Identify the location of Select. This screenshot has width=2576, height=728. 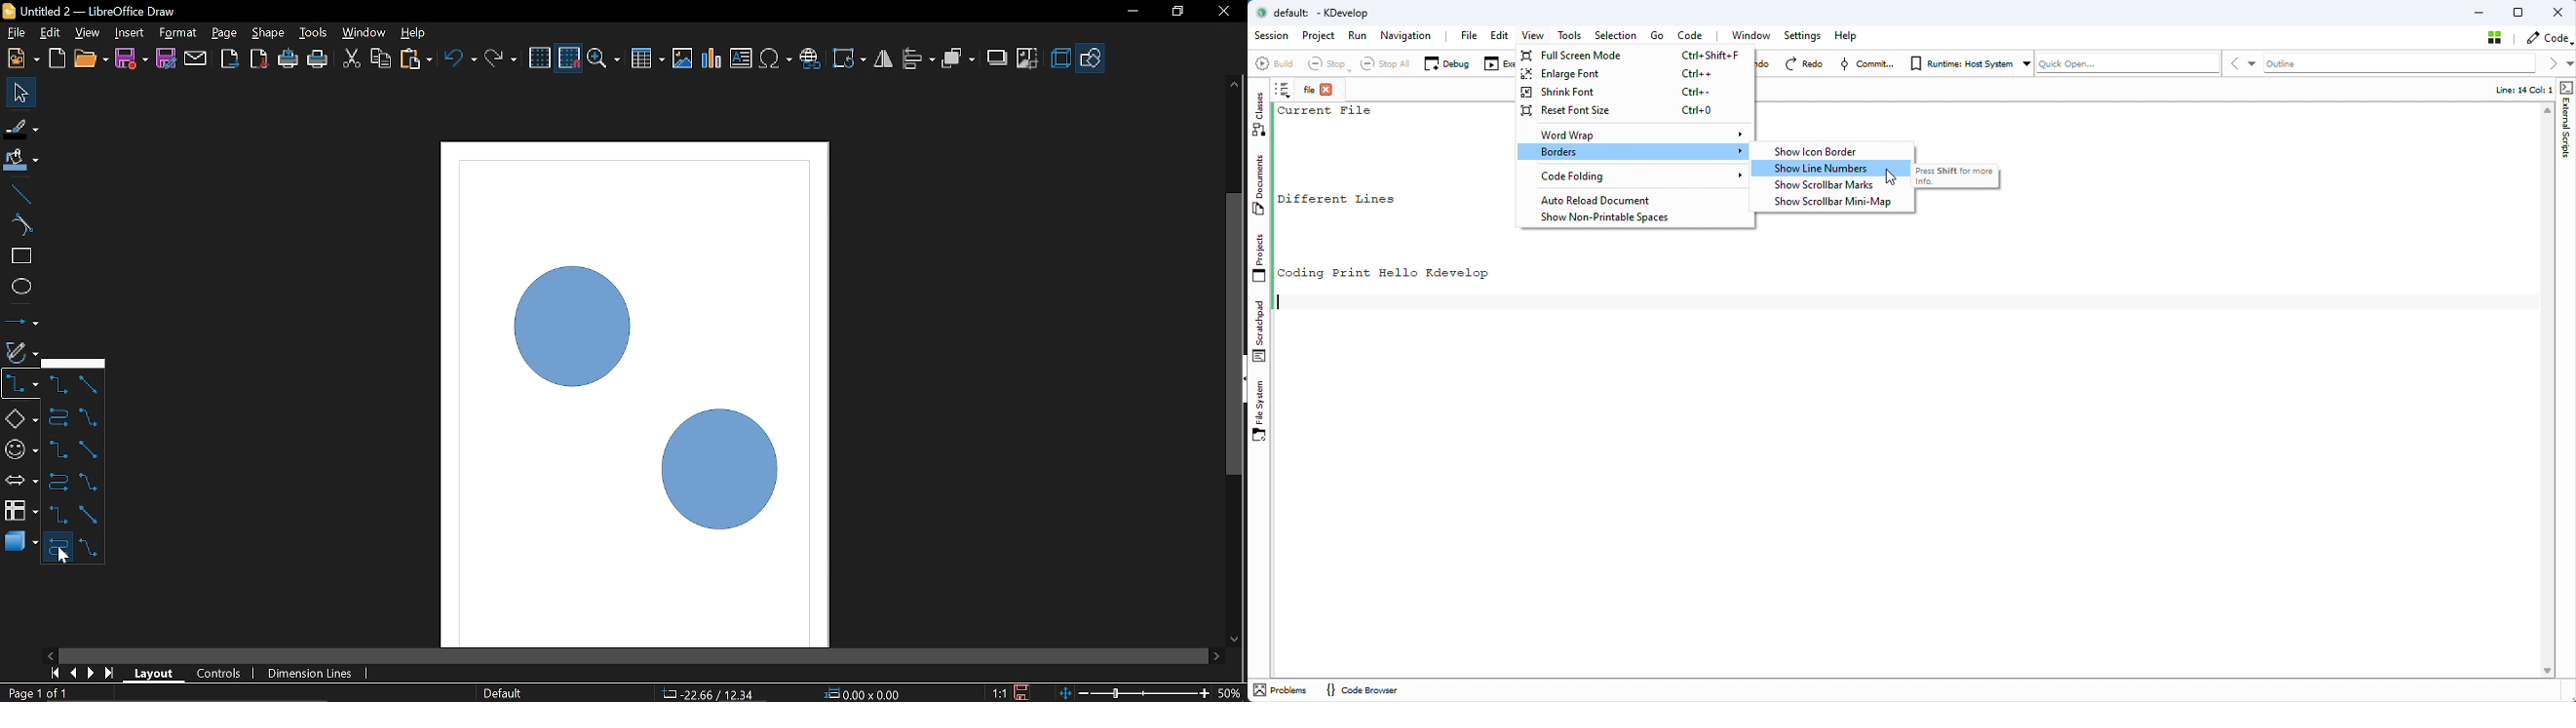
(21, 93).